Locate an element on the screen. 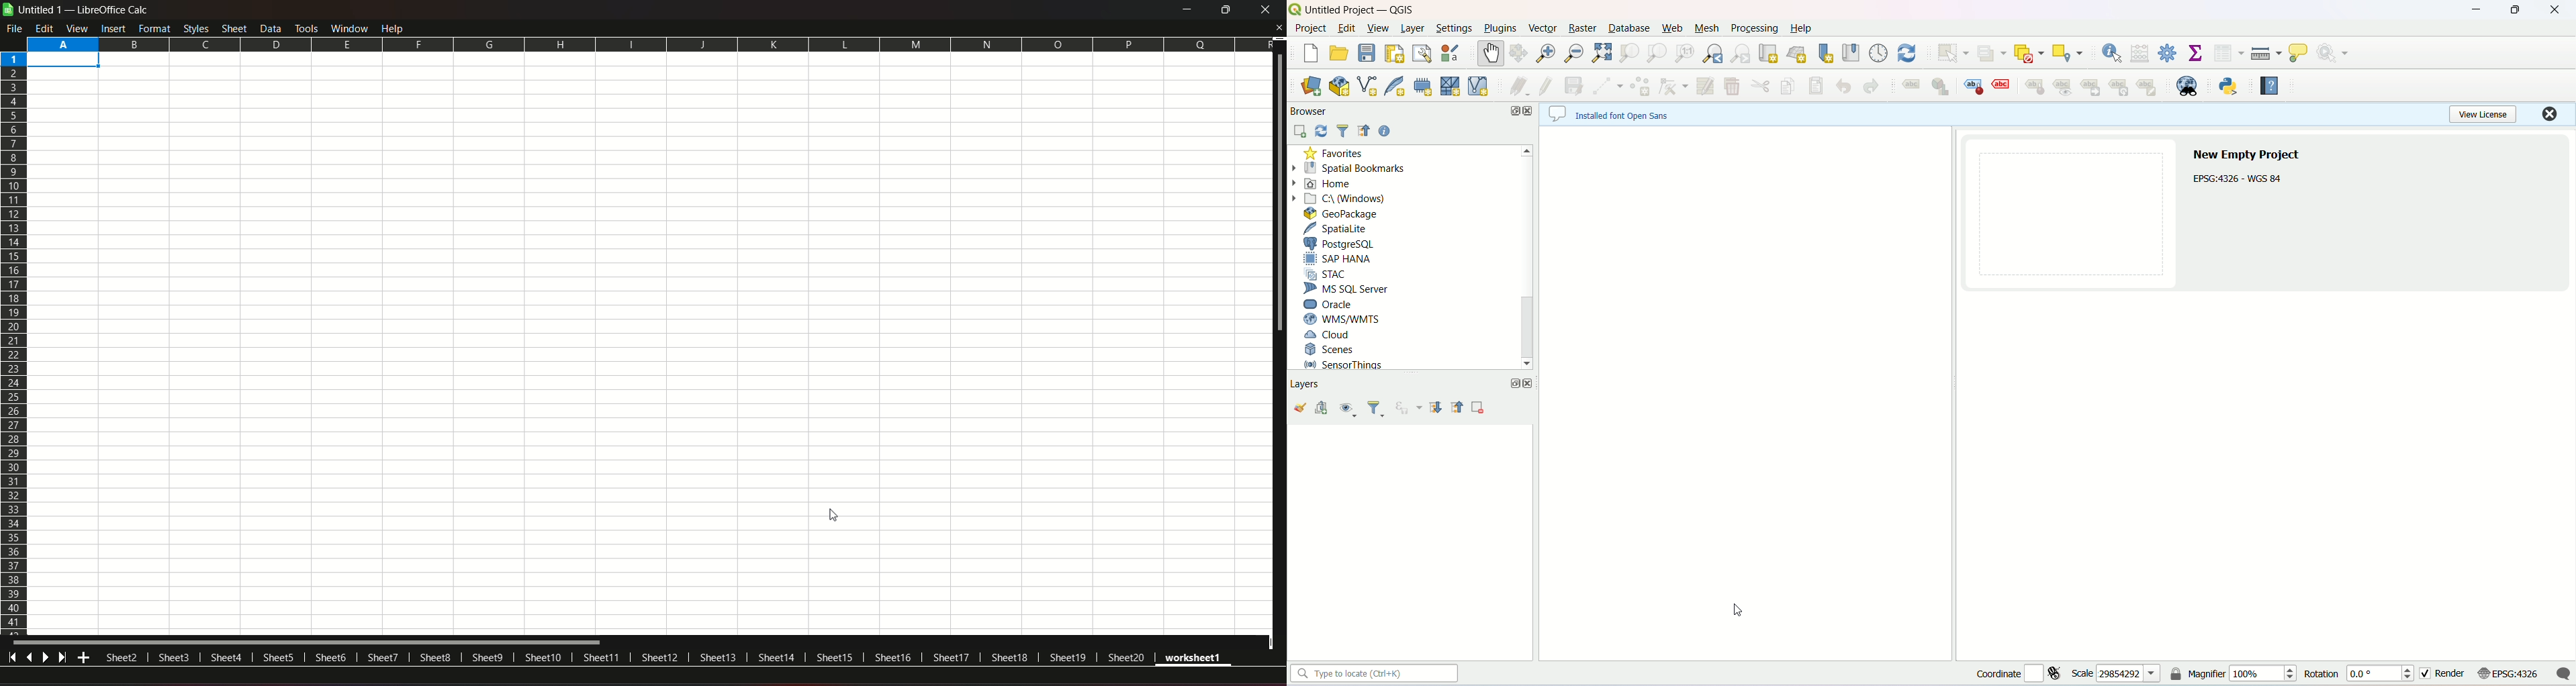 The height and width of the screenshot is (700, 2576). next sheet is located at coordinates (45, 659).